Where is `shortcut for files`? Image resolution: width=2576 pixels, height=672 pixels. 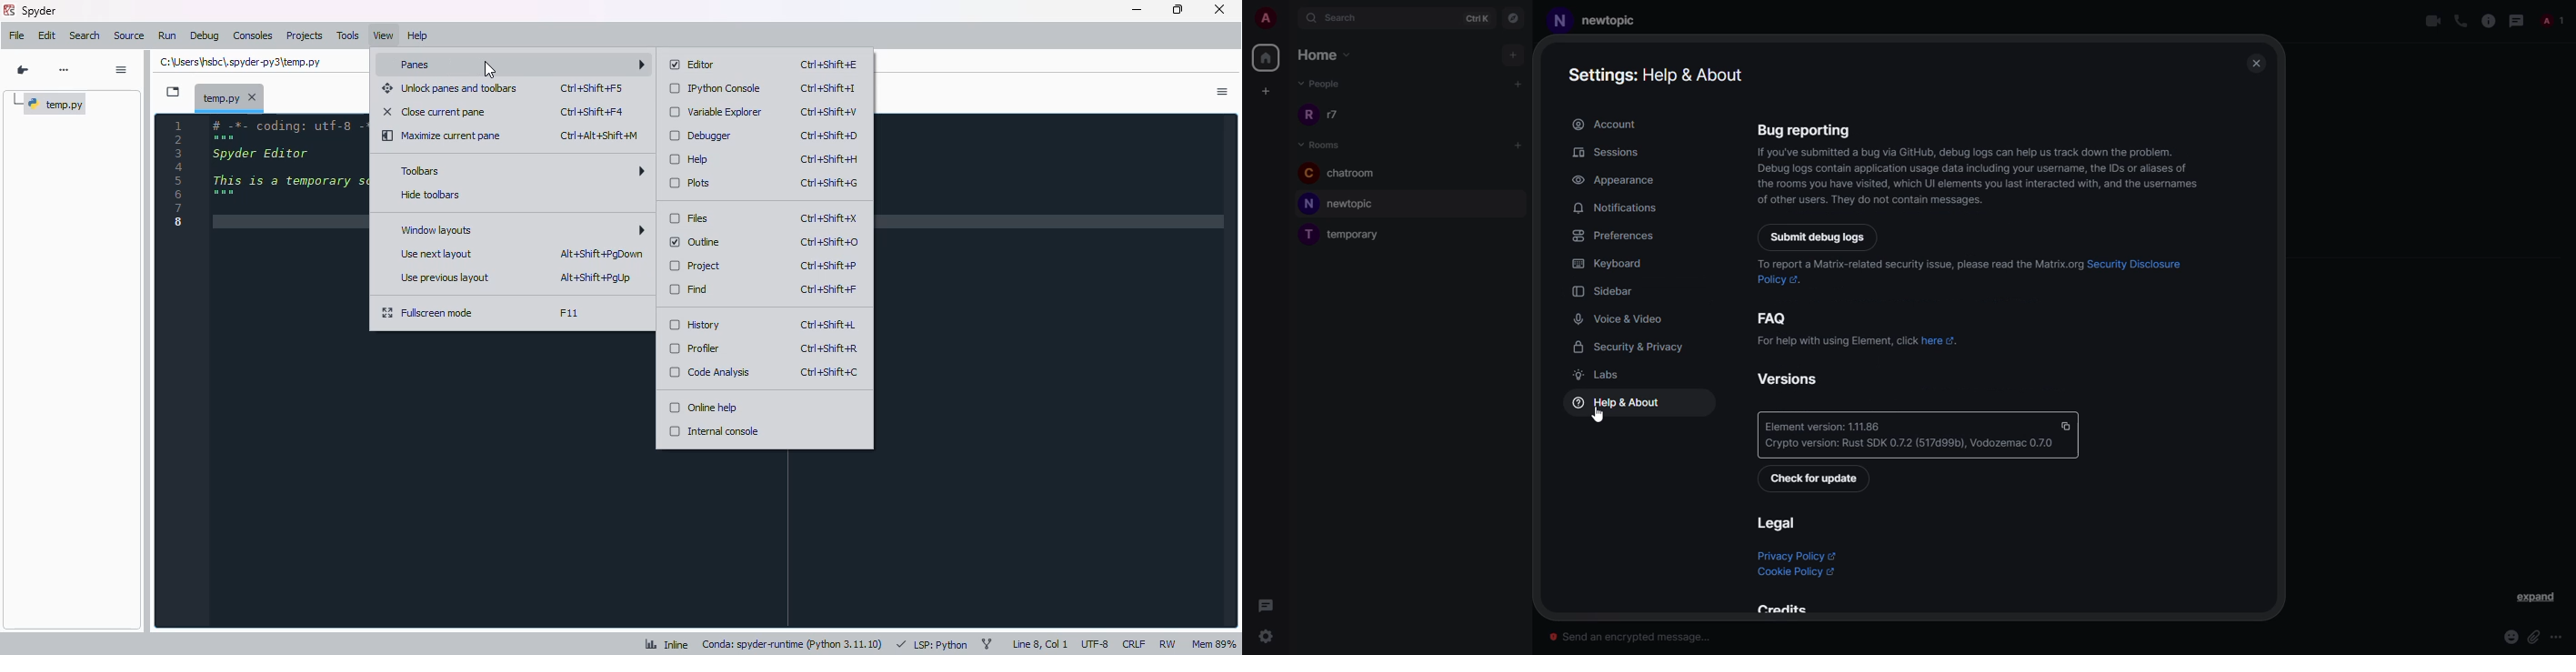 shortcut for files is located at coordinates (828, 219).